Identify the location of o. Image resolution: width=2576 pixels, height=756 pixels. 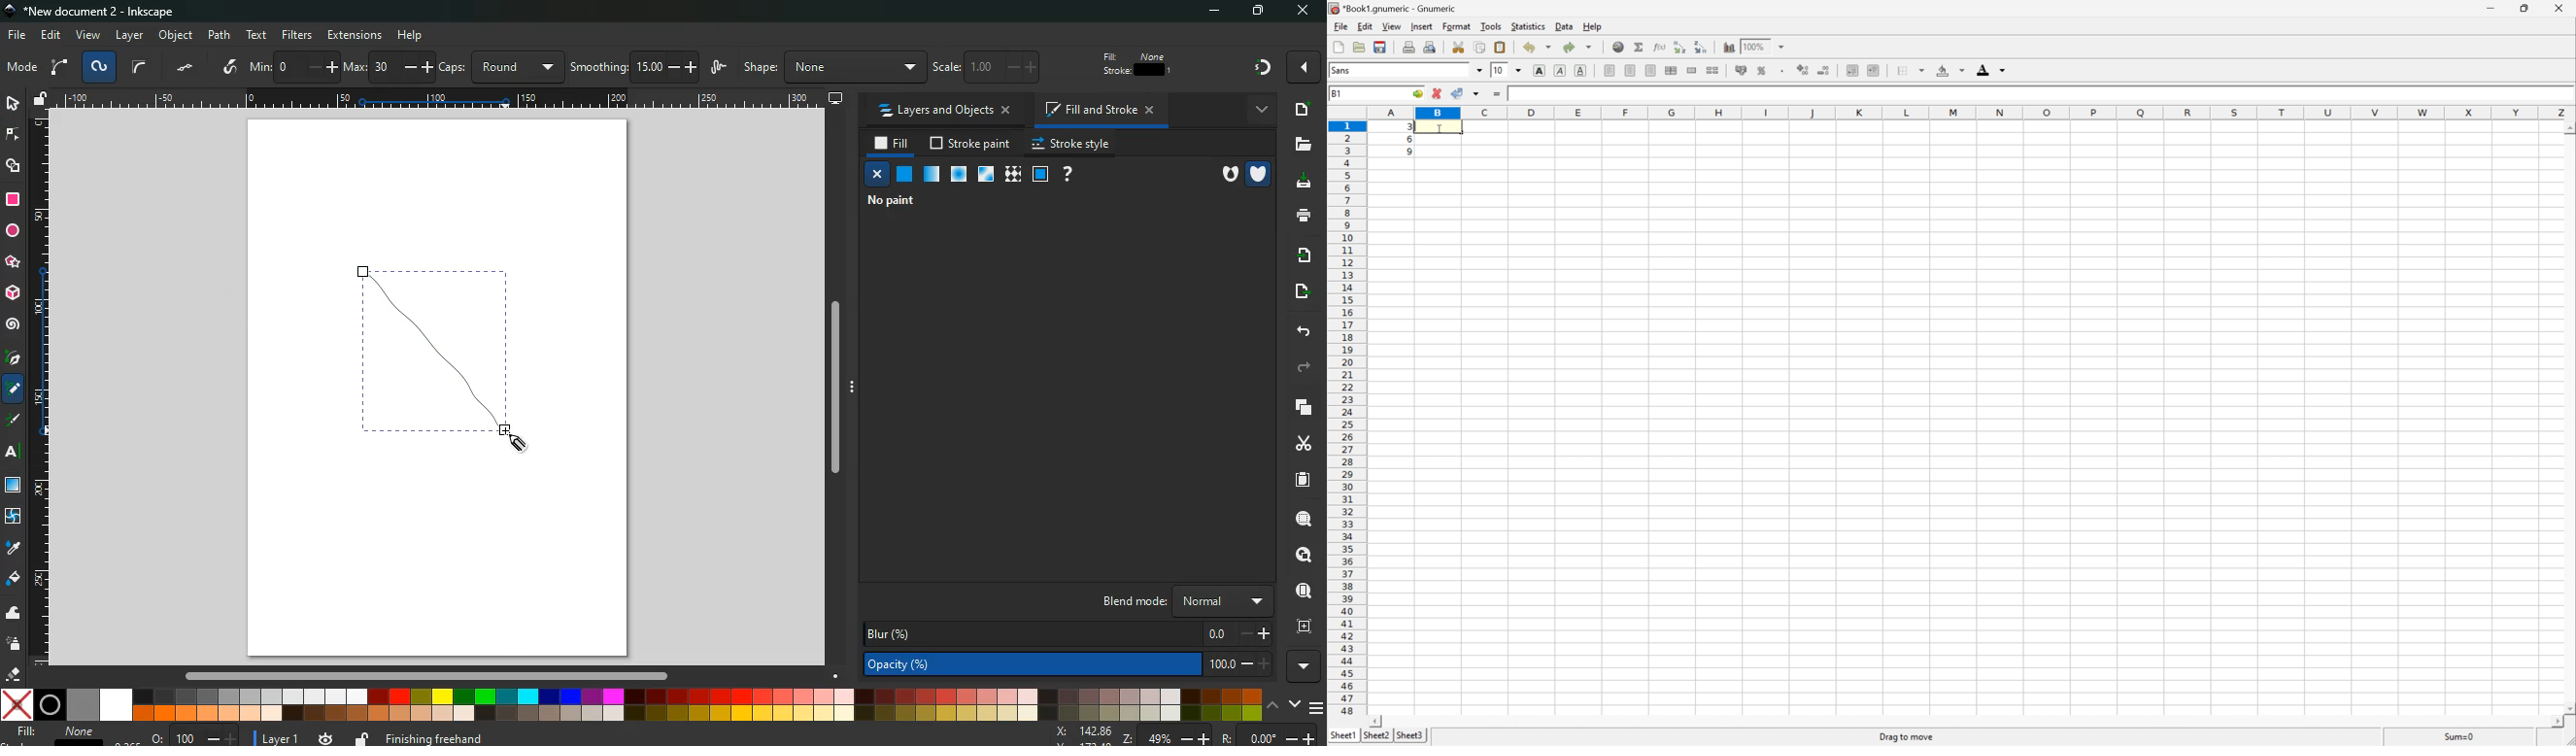
(195, 735).